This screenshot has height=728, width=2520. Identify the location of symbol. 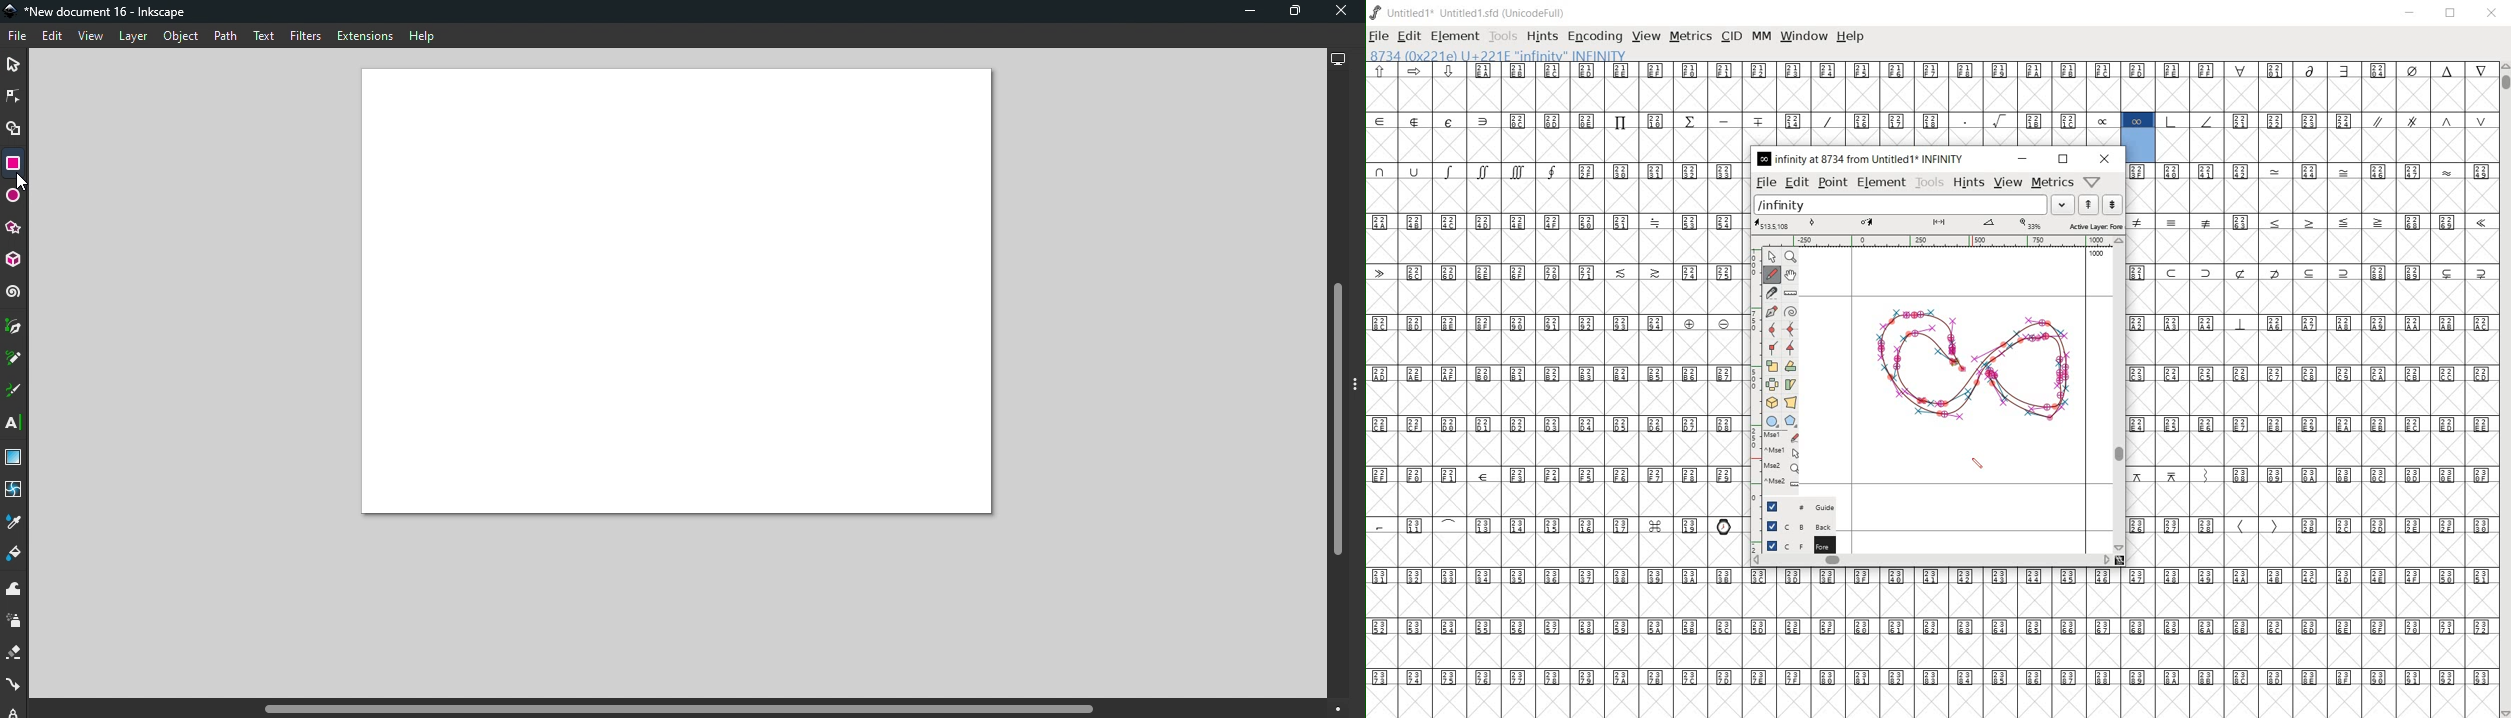
(2448, 171).